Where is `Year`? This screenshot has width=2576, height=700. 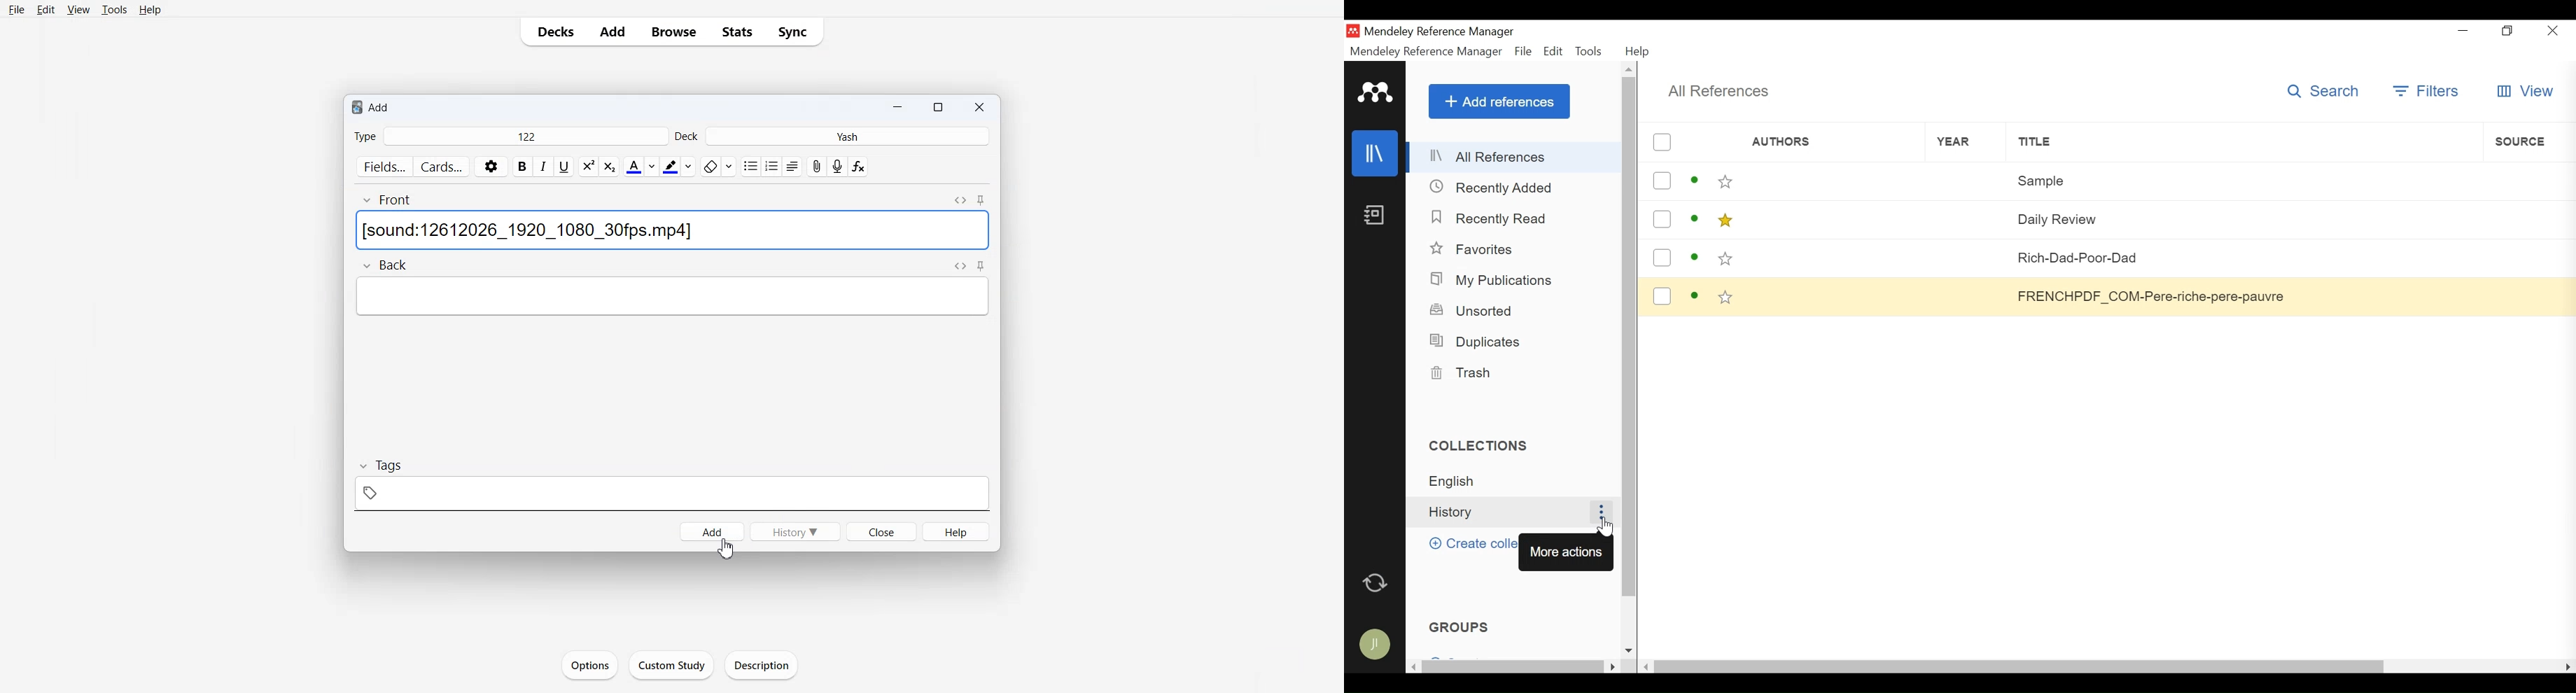
Year is located at coordinates (1966, 218).